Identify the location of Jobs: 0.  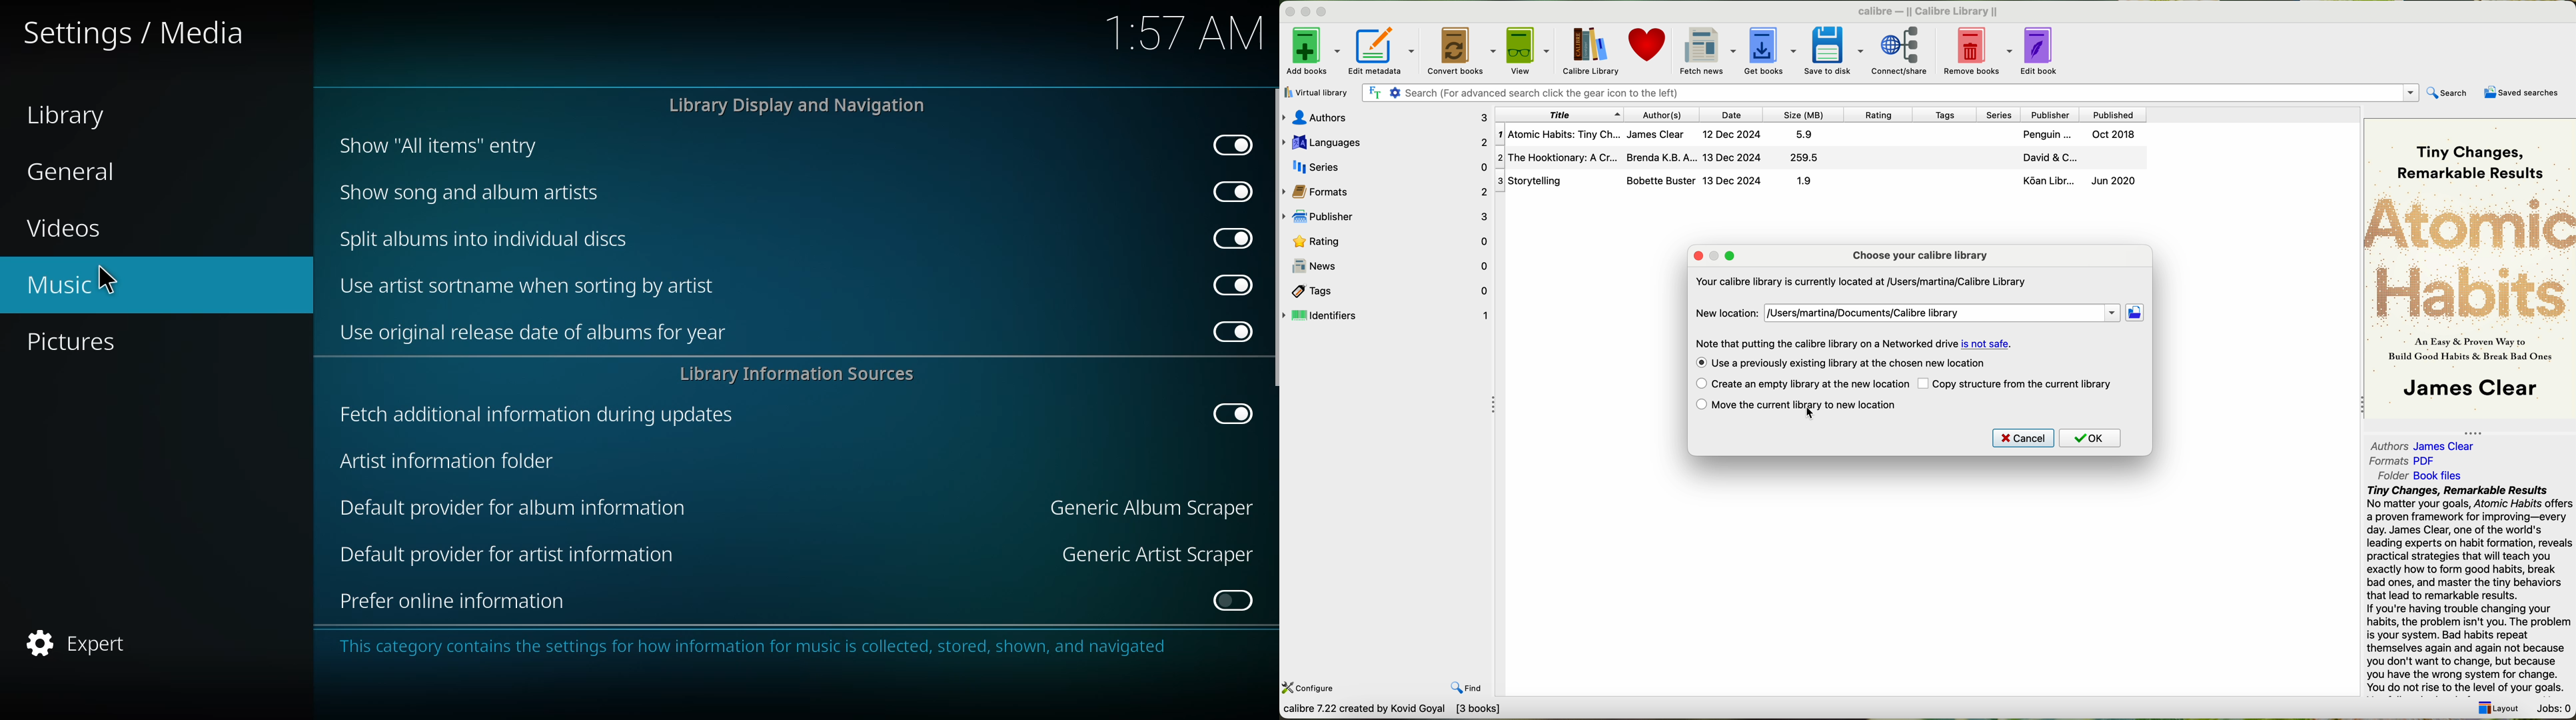
(2554, 708).